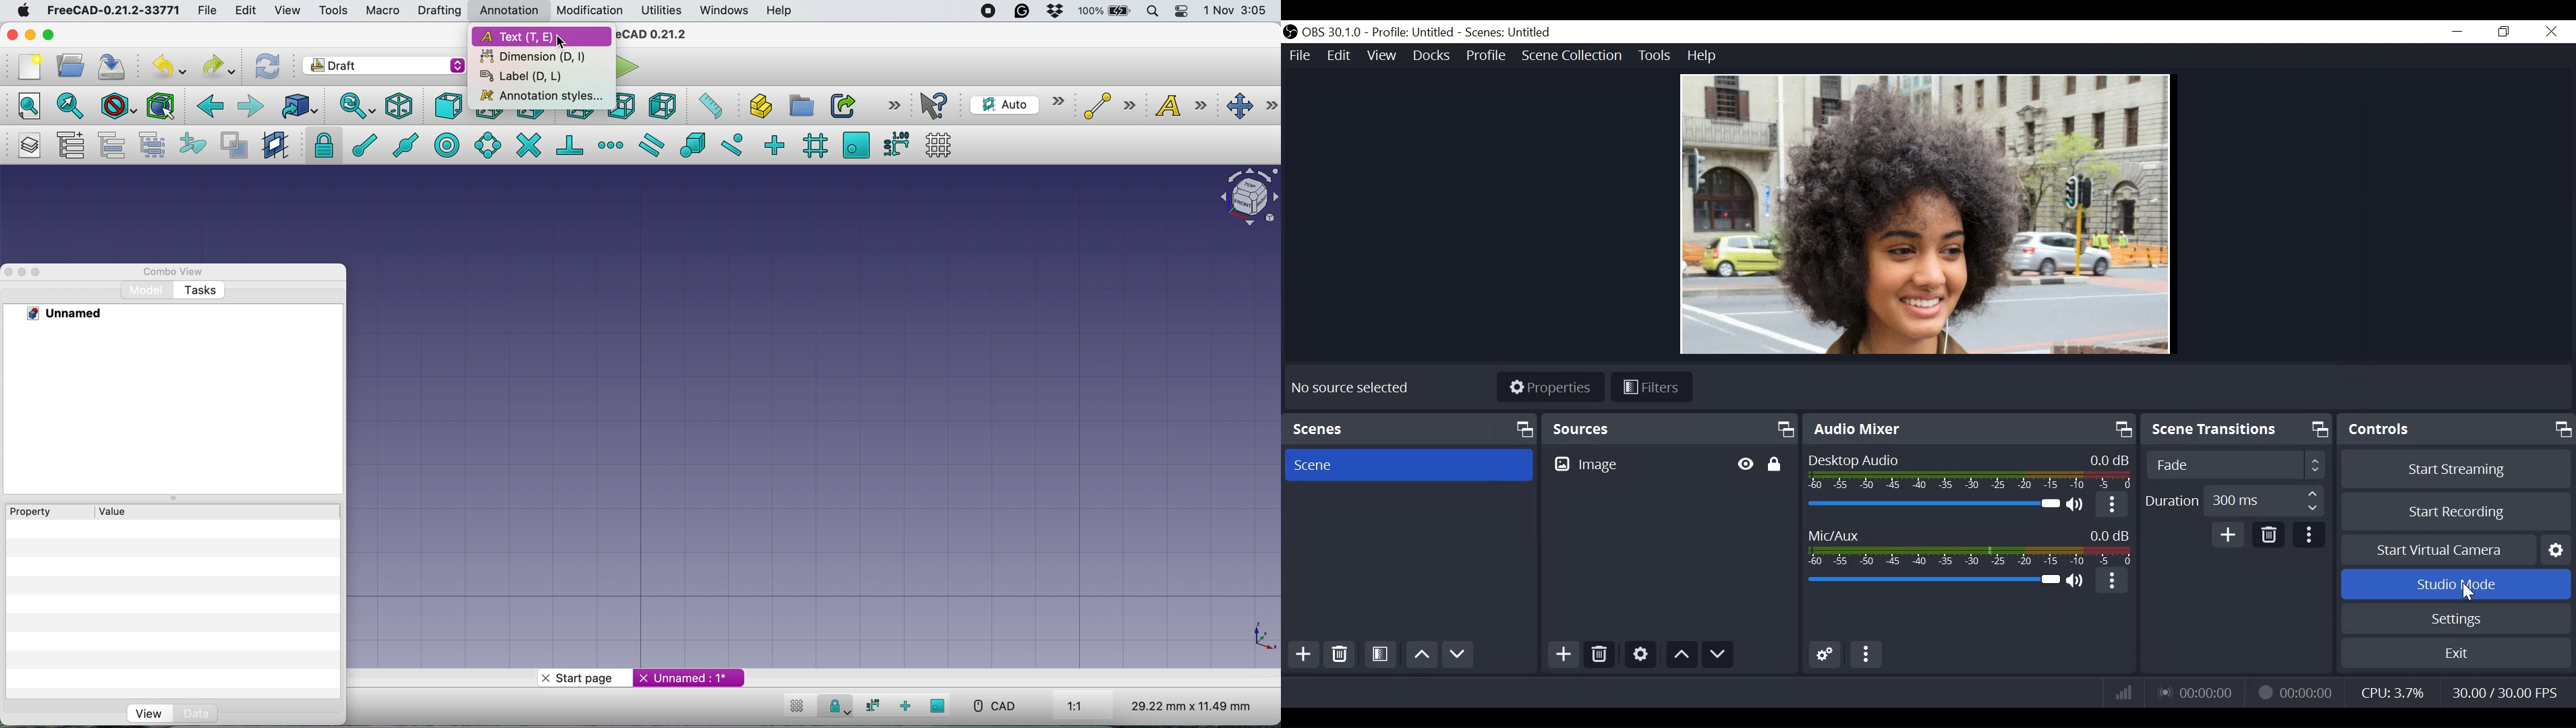 This screenshot has width=2576, height=728. Describe the element at coordinates (357, 106) in the screenshot. I see `sync view` at that location.